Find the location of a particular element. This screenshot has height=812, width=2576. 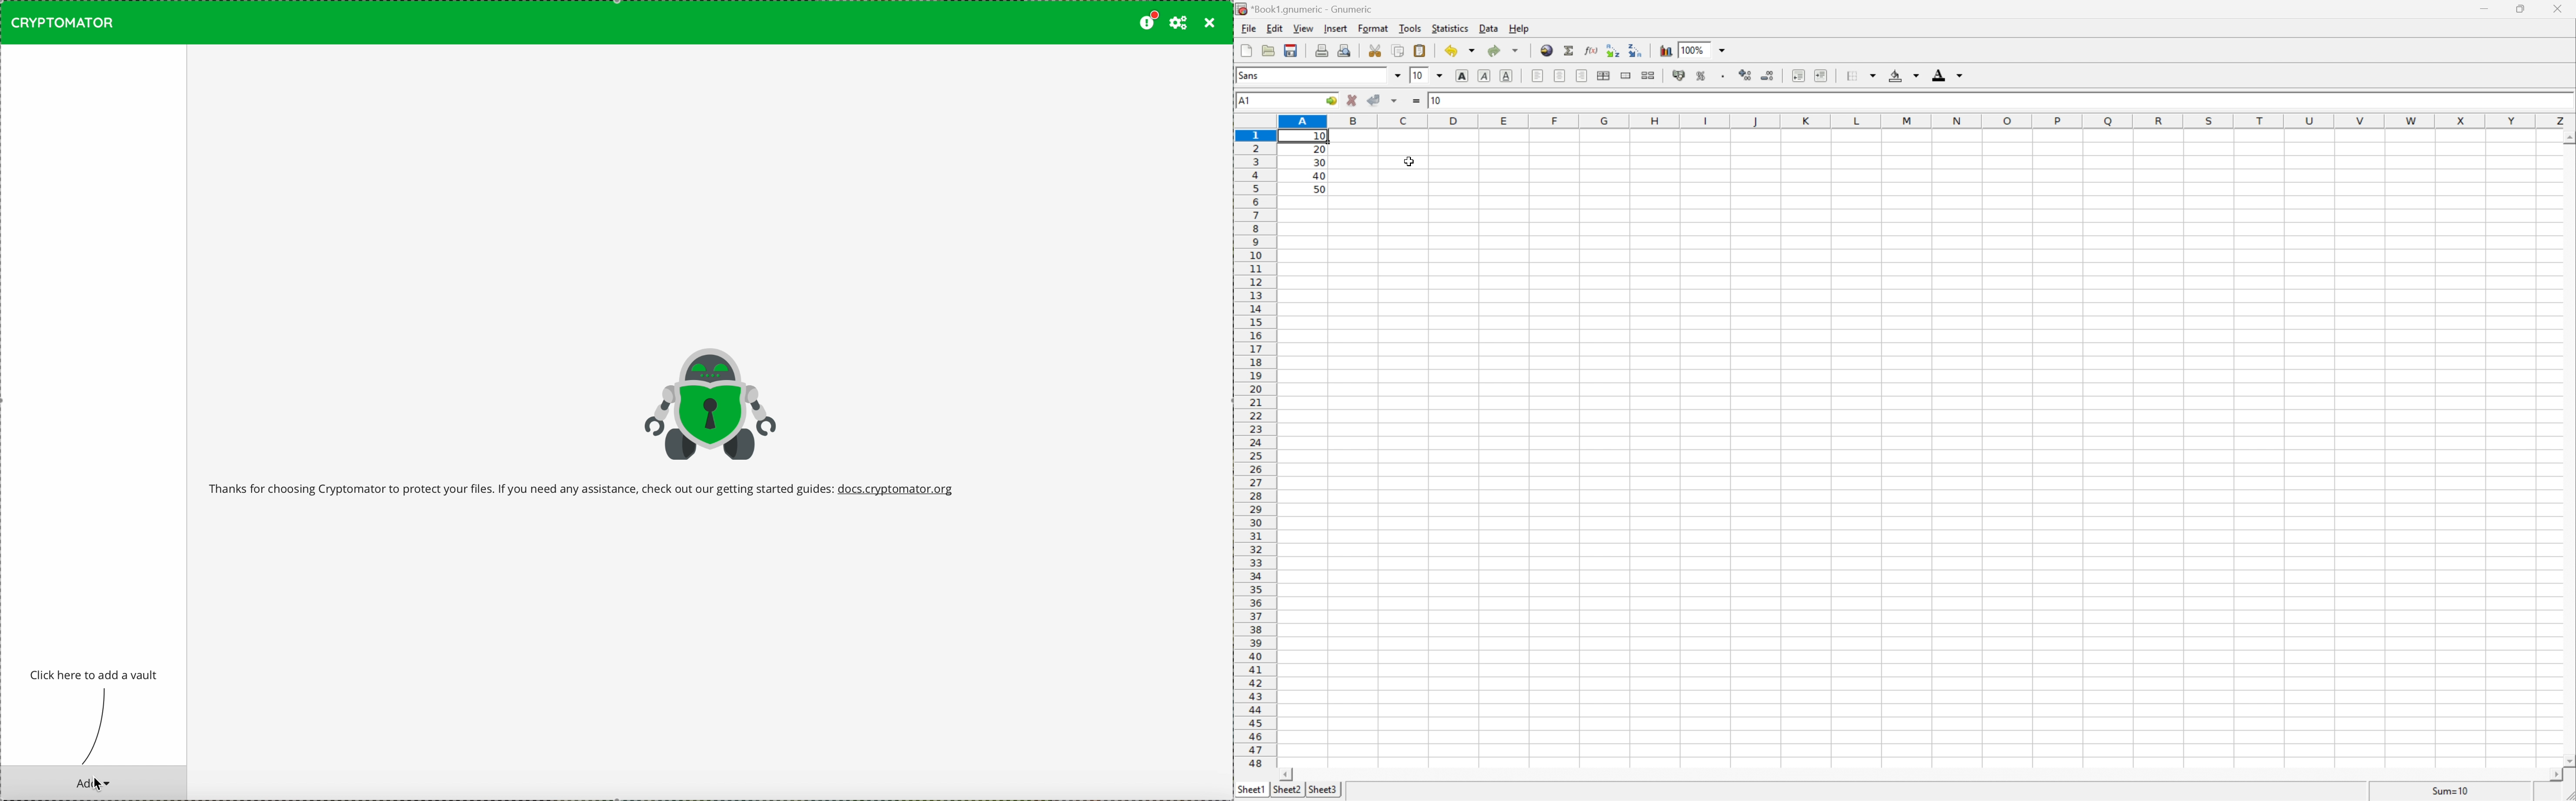

Font color is located at coordinates (1939, 72).